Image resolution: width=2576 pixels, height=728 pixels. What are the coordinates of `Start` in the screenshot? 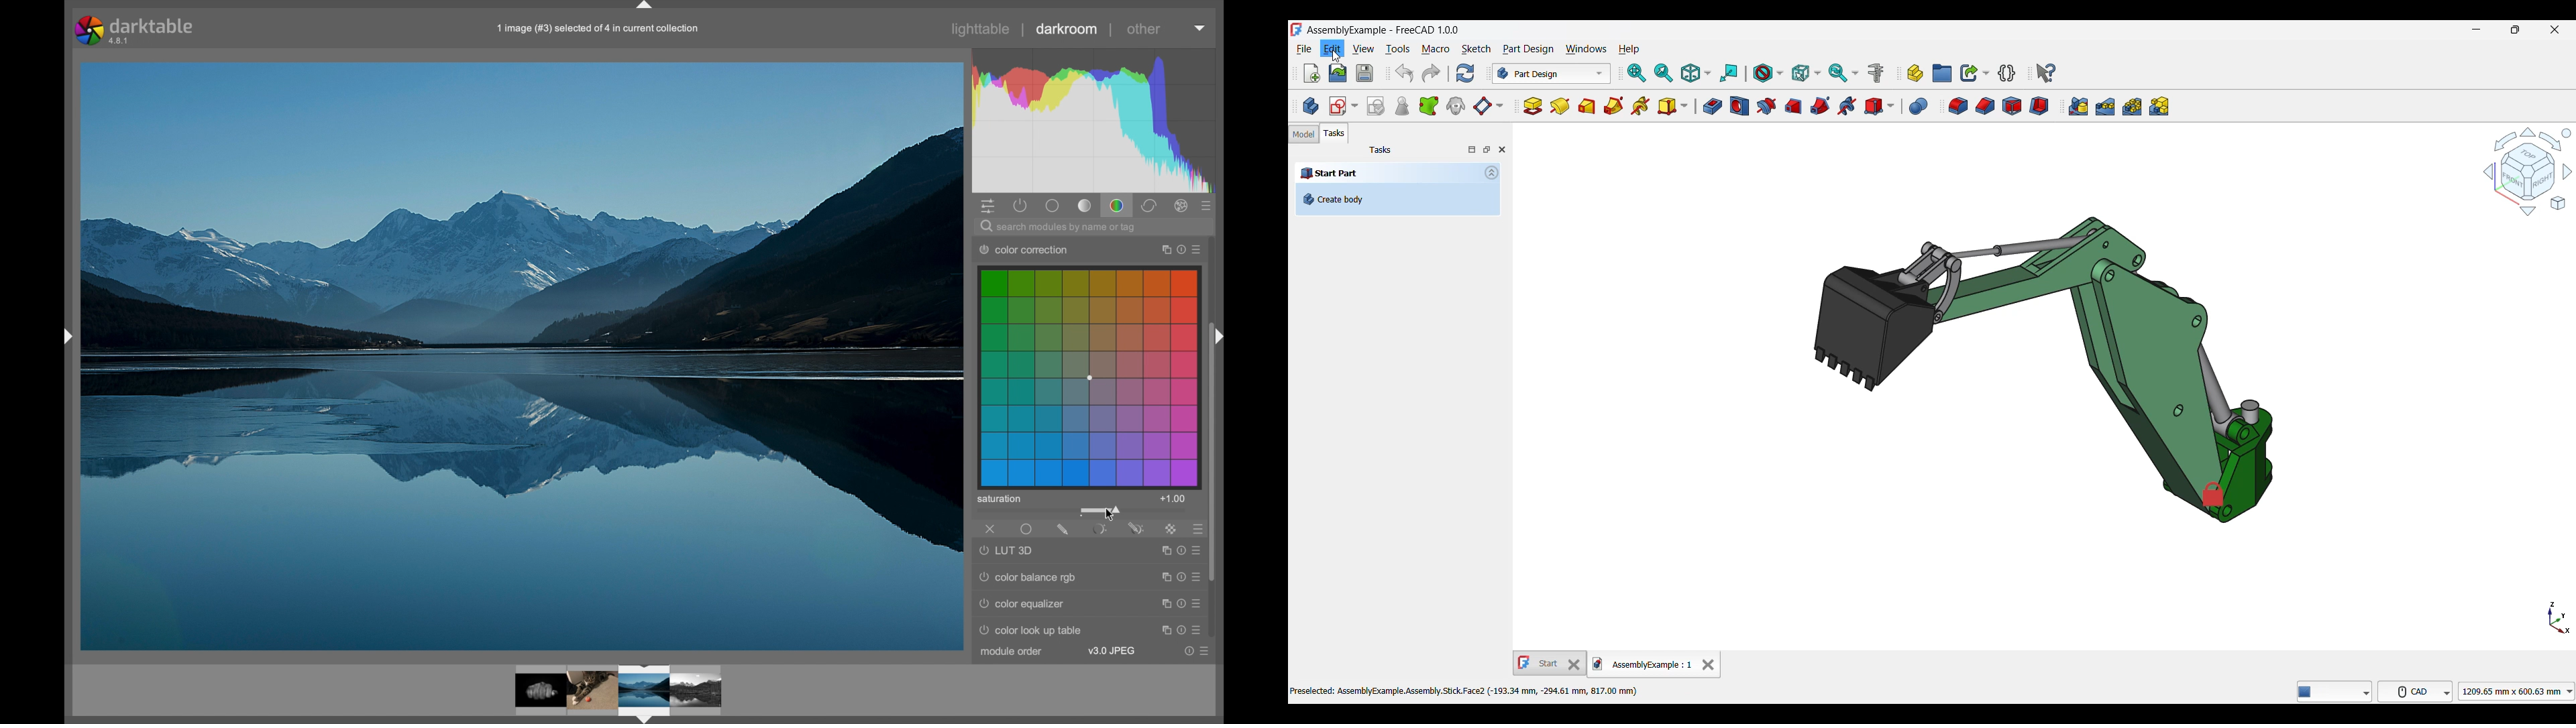 It's located at (1550, 663).